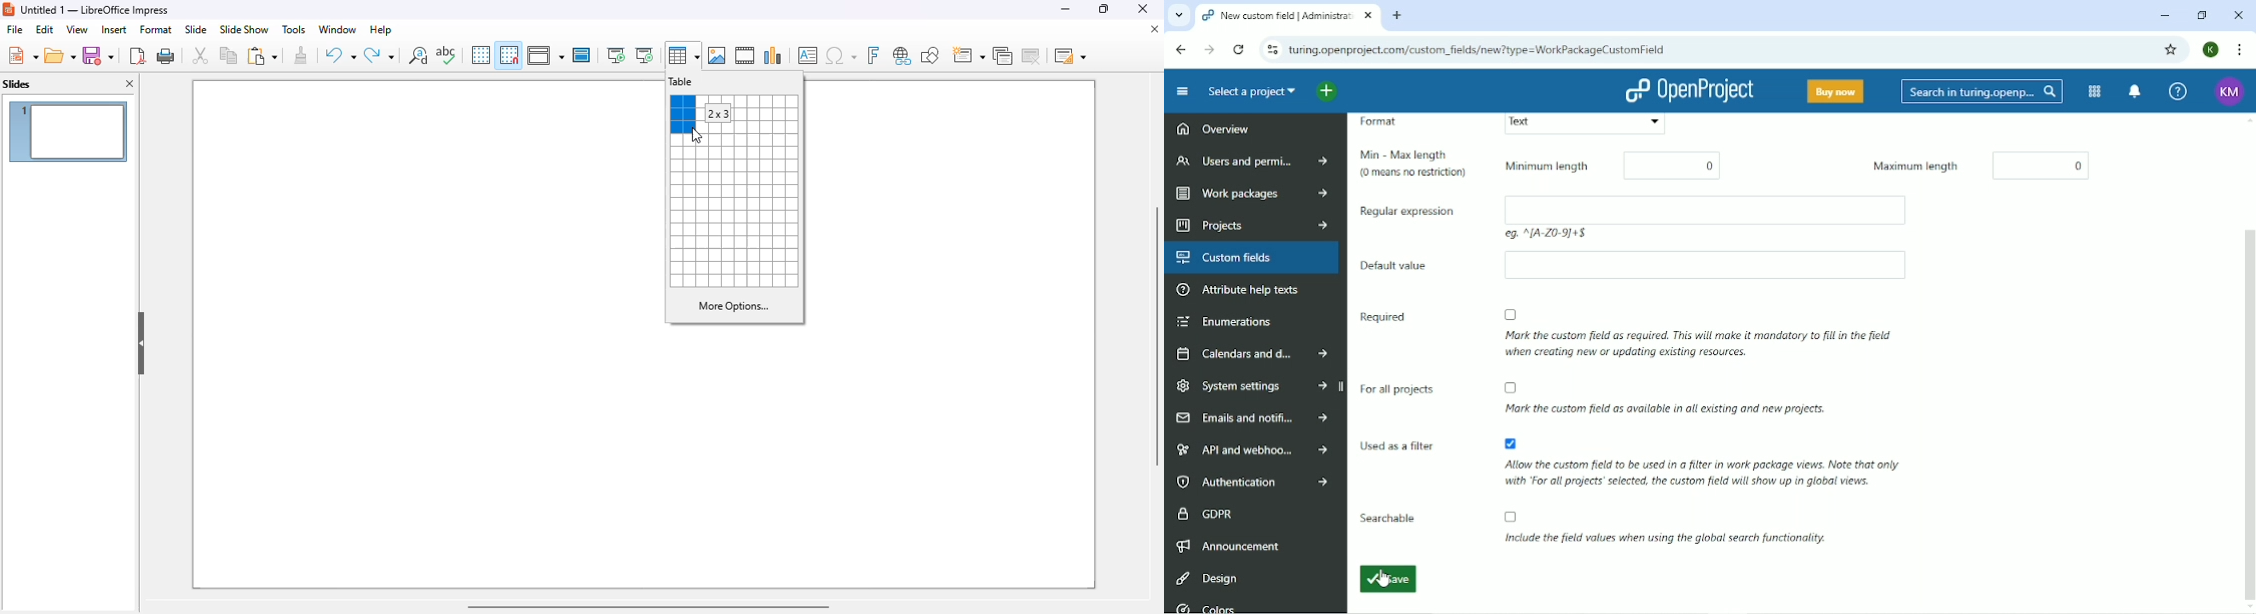 The width and height of the screenshot is (2268, 616). What do you see at coordinates (1253, 258) in the screenshot?
I see `Custom fields` at bounding box center [1253, 258].